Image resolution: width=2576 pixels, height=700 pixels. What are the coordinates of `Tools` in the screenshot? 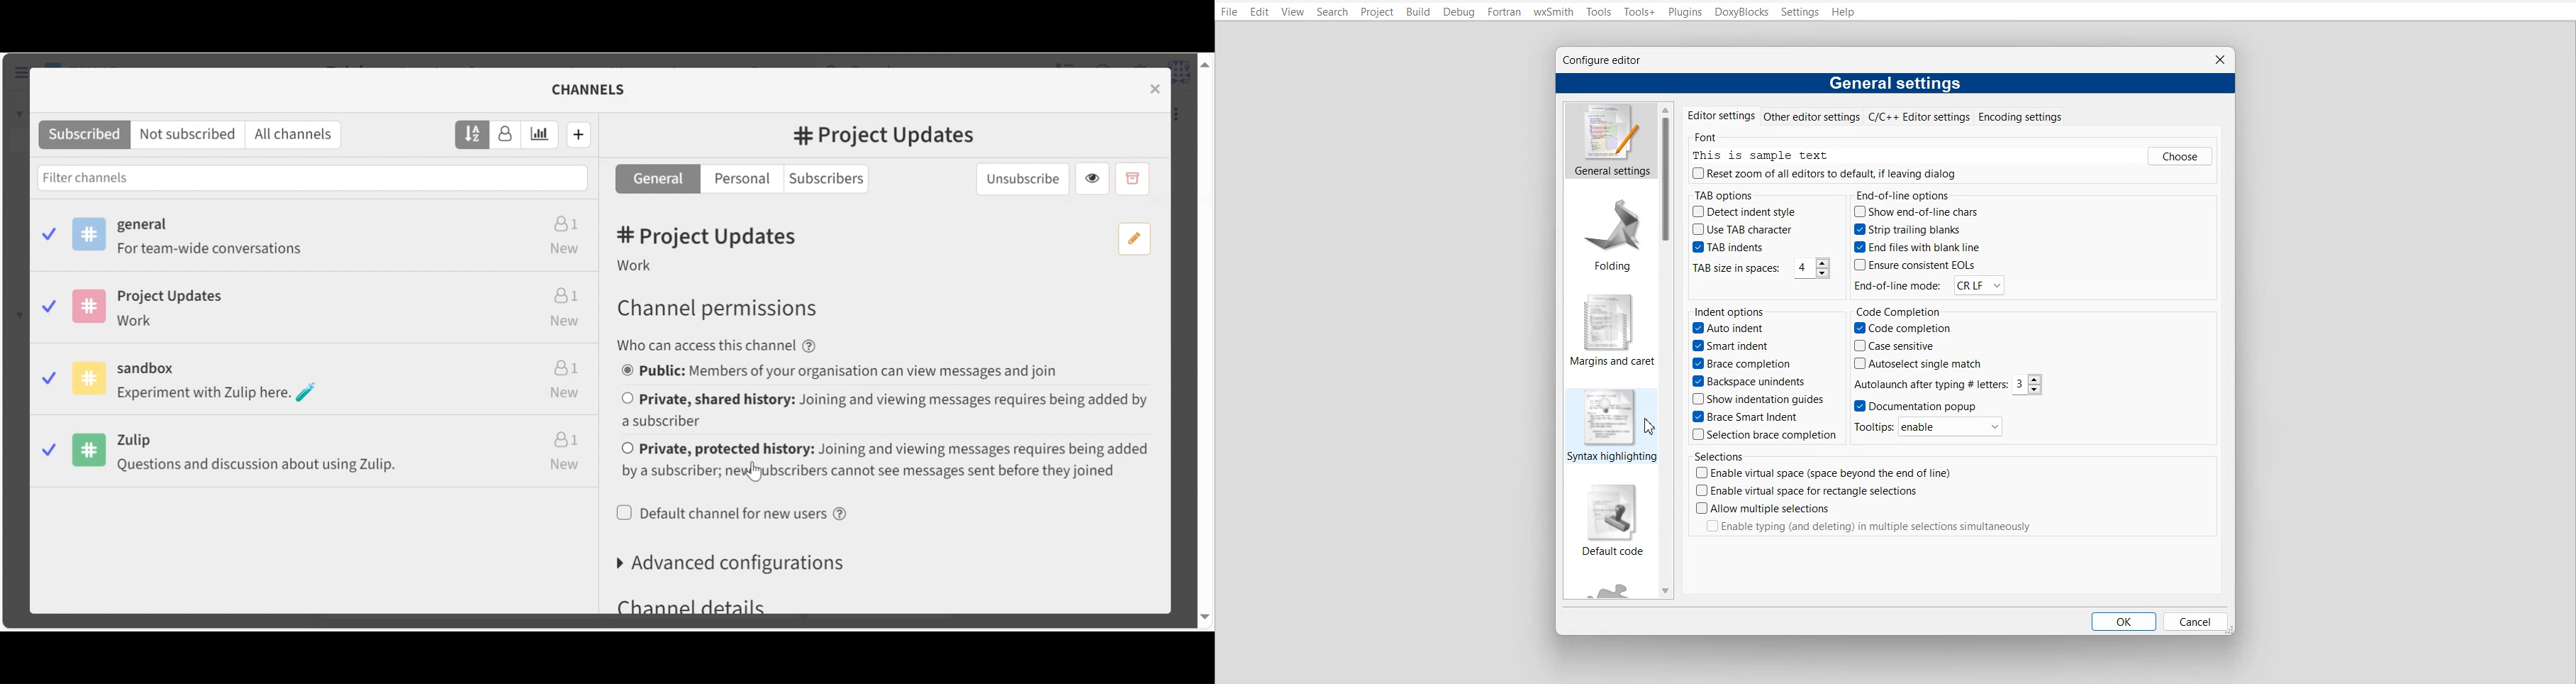 It's located at (1599, 11).